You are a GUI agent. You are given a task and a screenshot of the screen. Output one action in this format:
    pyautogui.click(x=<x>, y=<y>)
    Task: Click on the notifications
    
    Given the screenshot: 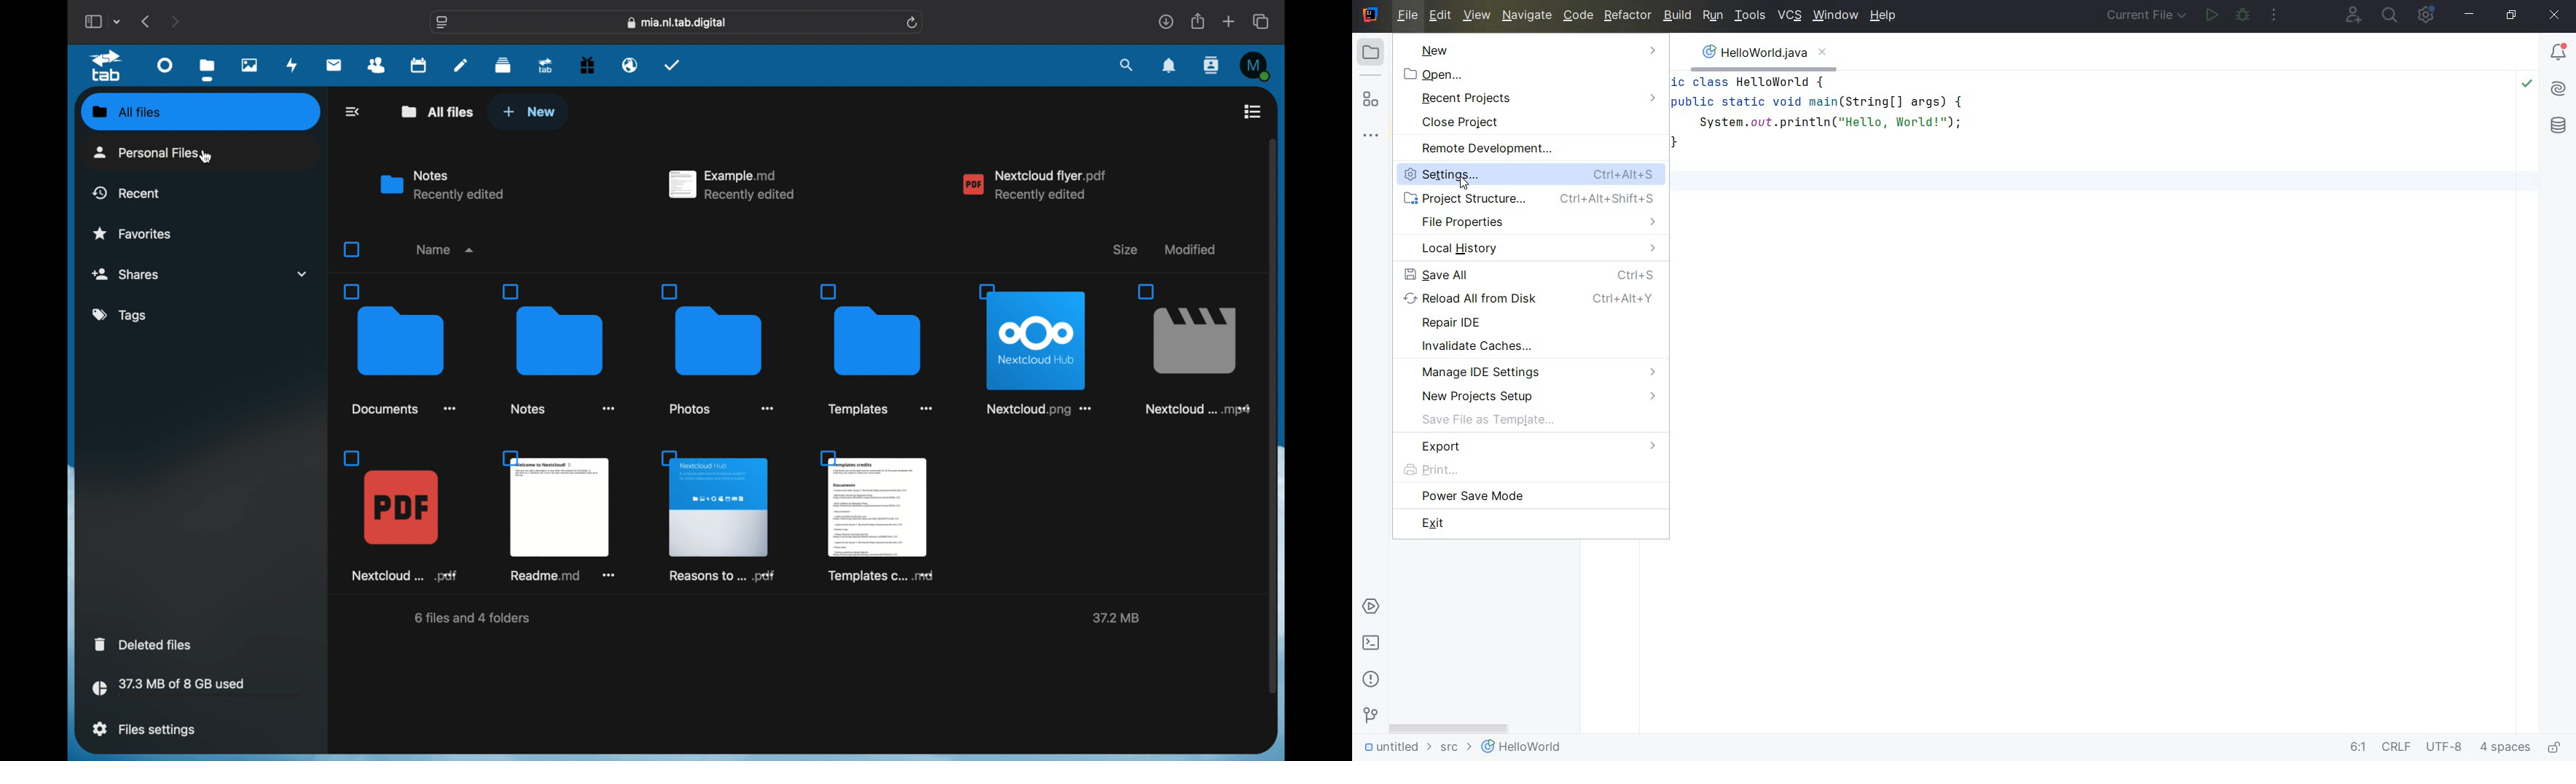 What is the action you would take?
    pyautogui.click(x=1170, y=66)
    